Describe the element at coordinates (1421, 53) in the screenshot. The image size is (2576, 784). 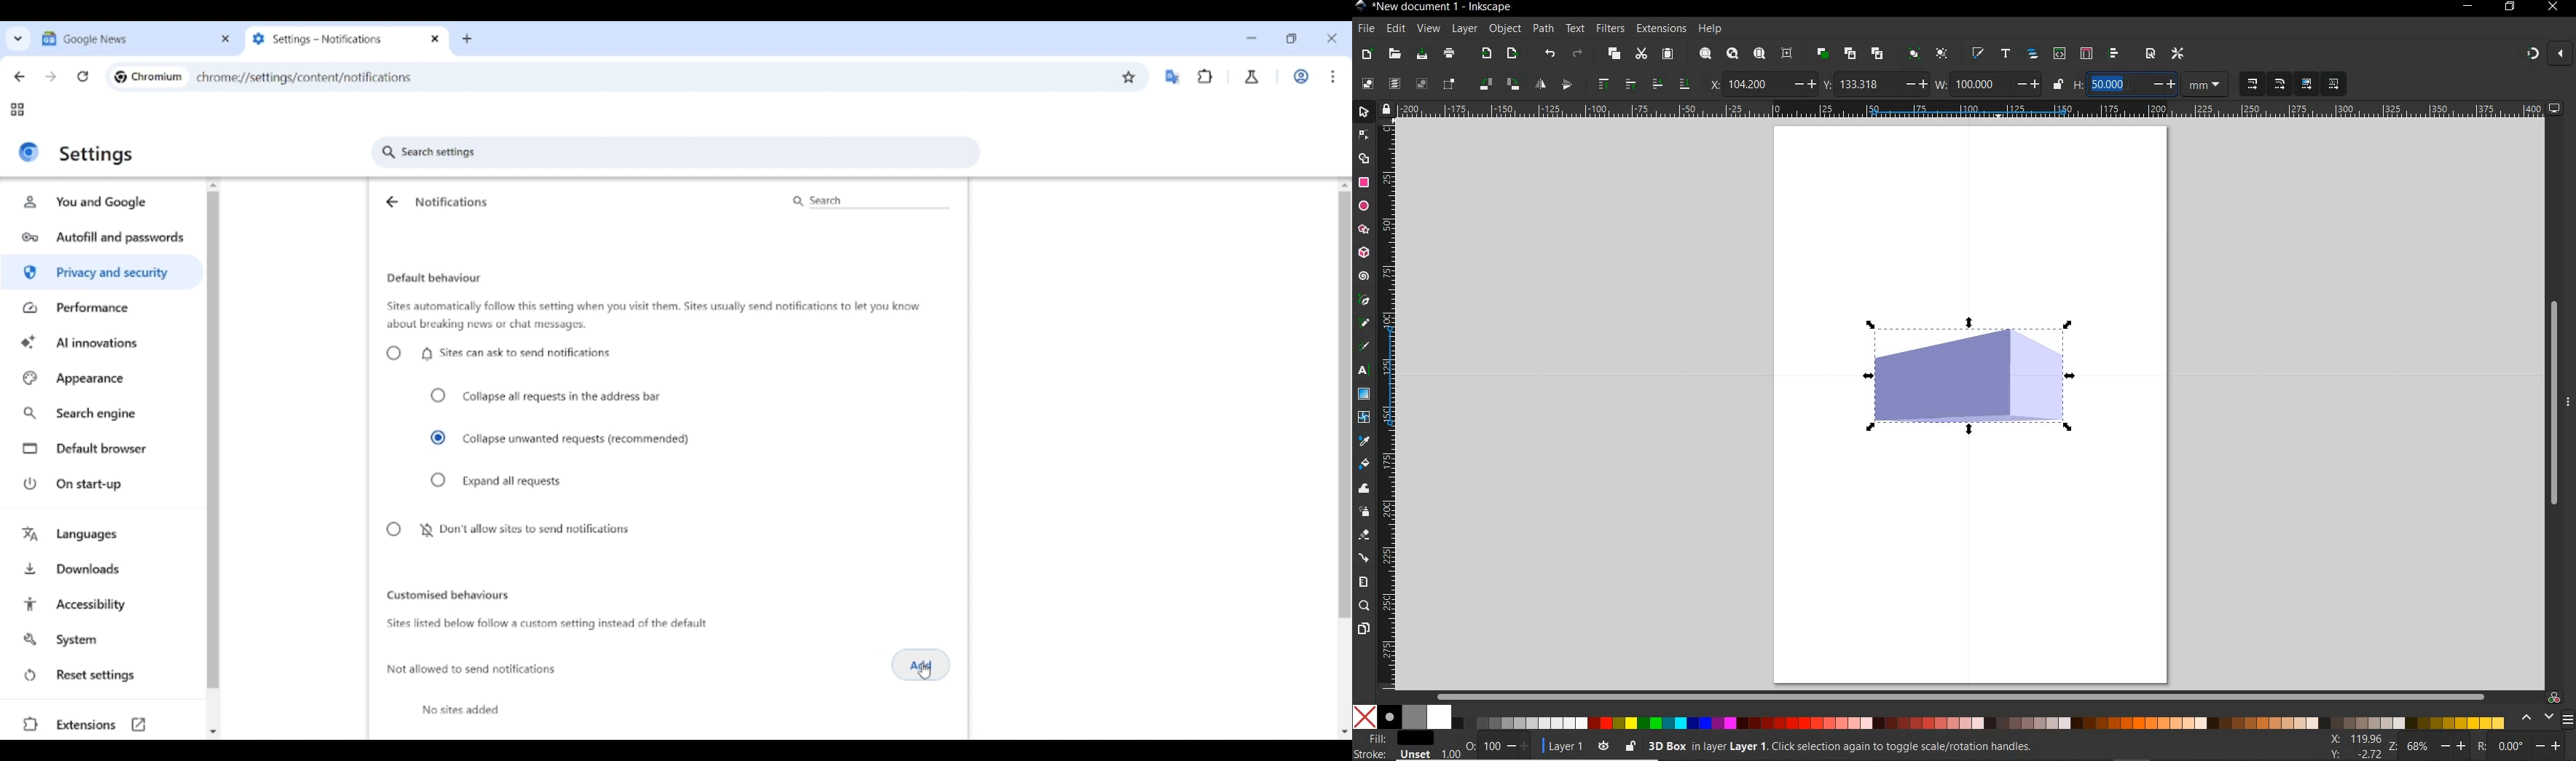
I see `save` at that location.